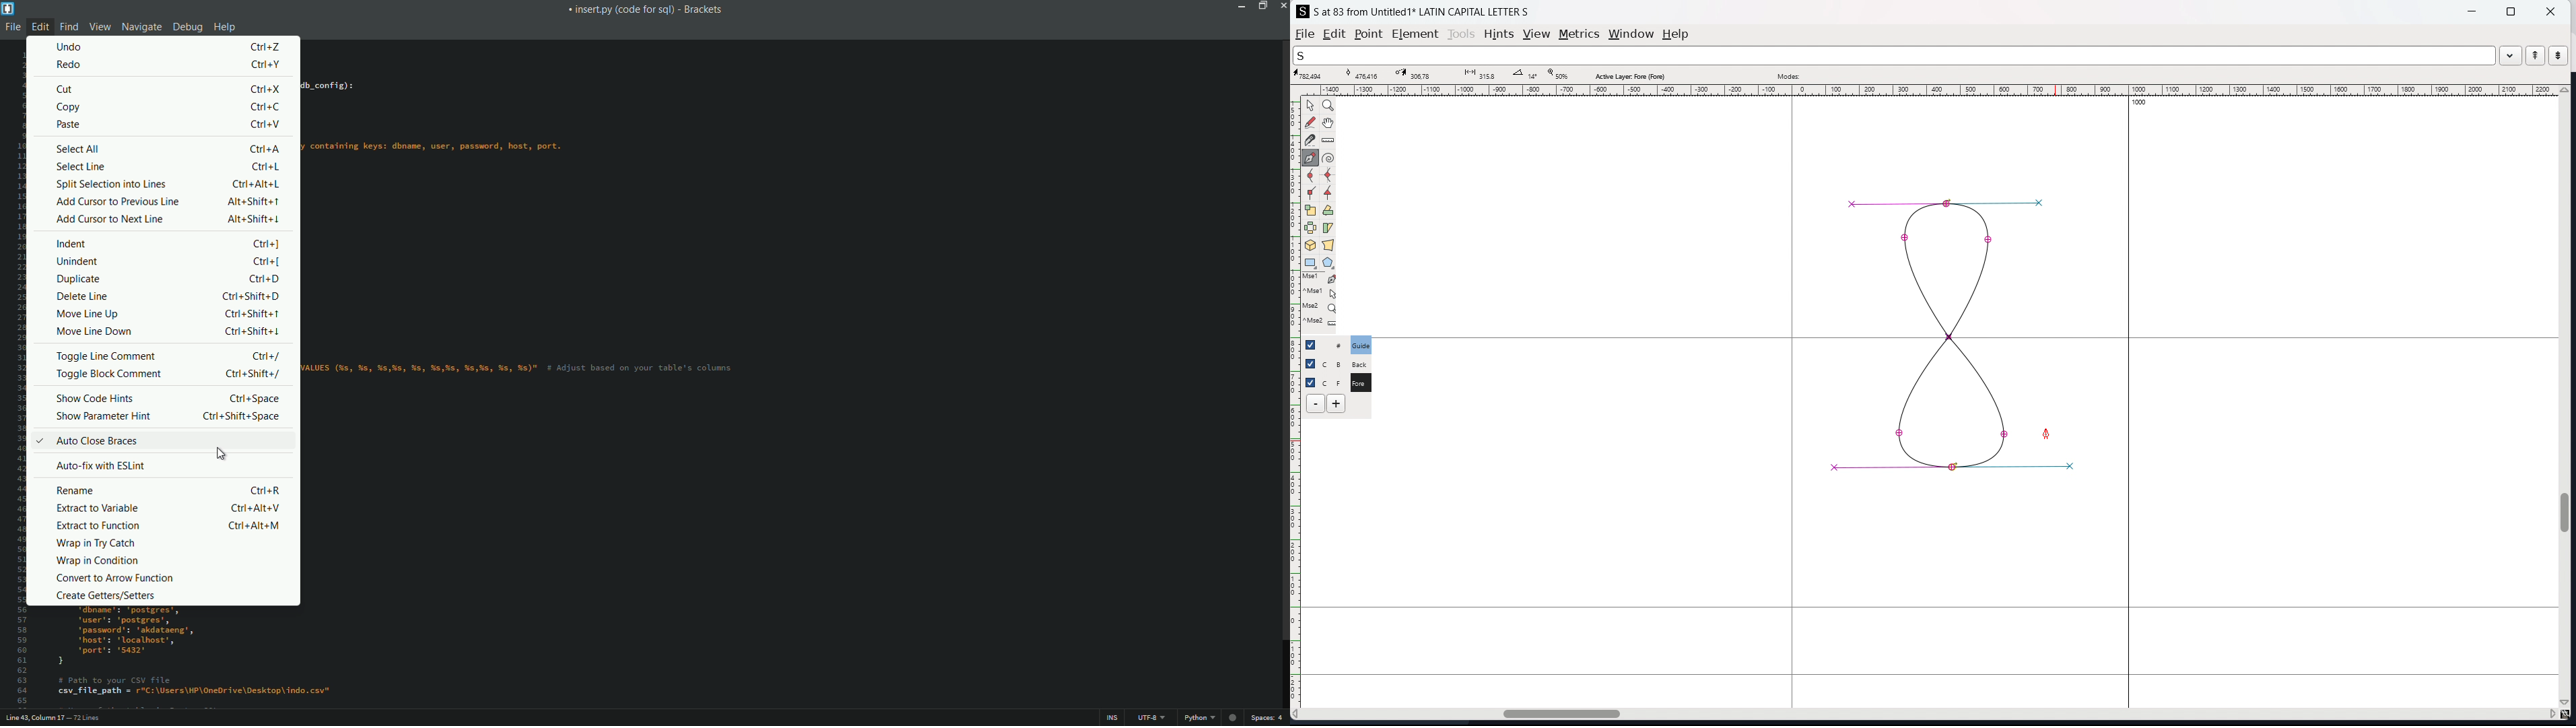 The height and width of the screenshot is (728, 2576). What do you see at coordinates (267, 46) in the screenshot?
I see `keyboard shortcut` at bounding box center [267, 46].